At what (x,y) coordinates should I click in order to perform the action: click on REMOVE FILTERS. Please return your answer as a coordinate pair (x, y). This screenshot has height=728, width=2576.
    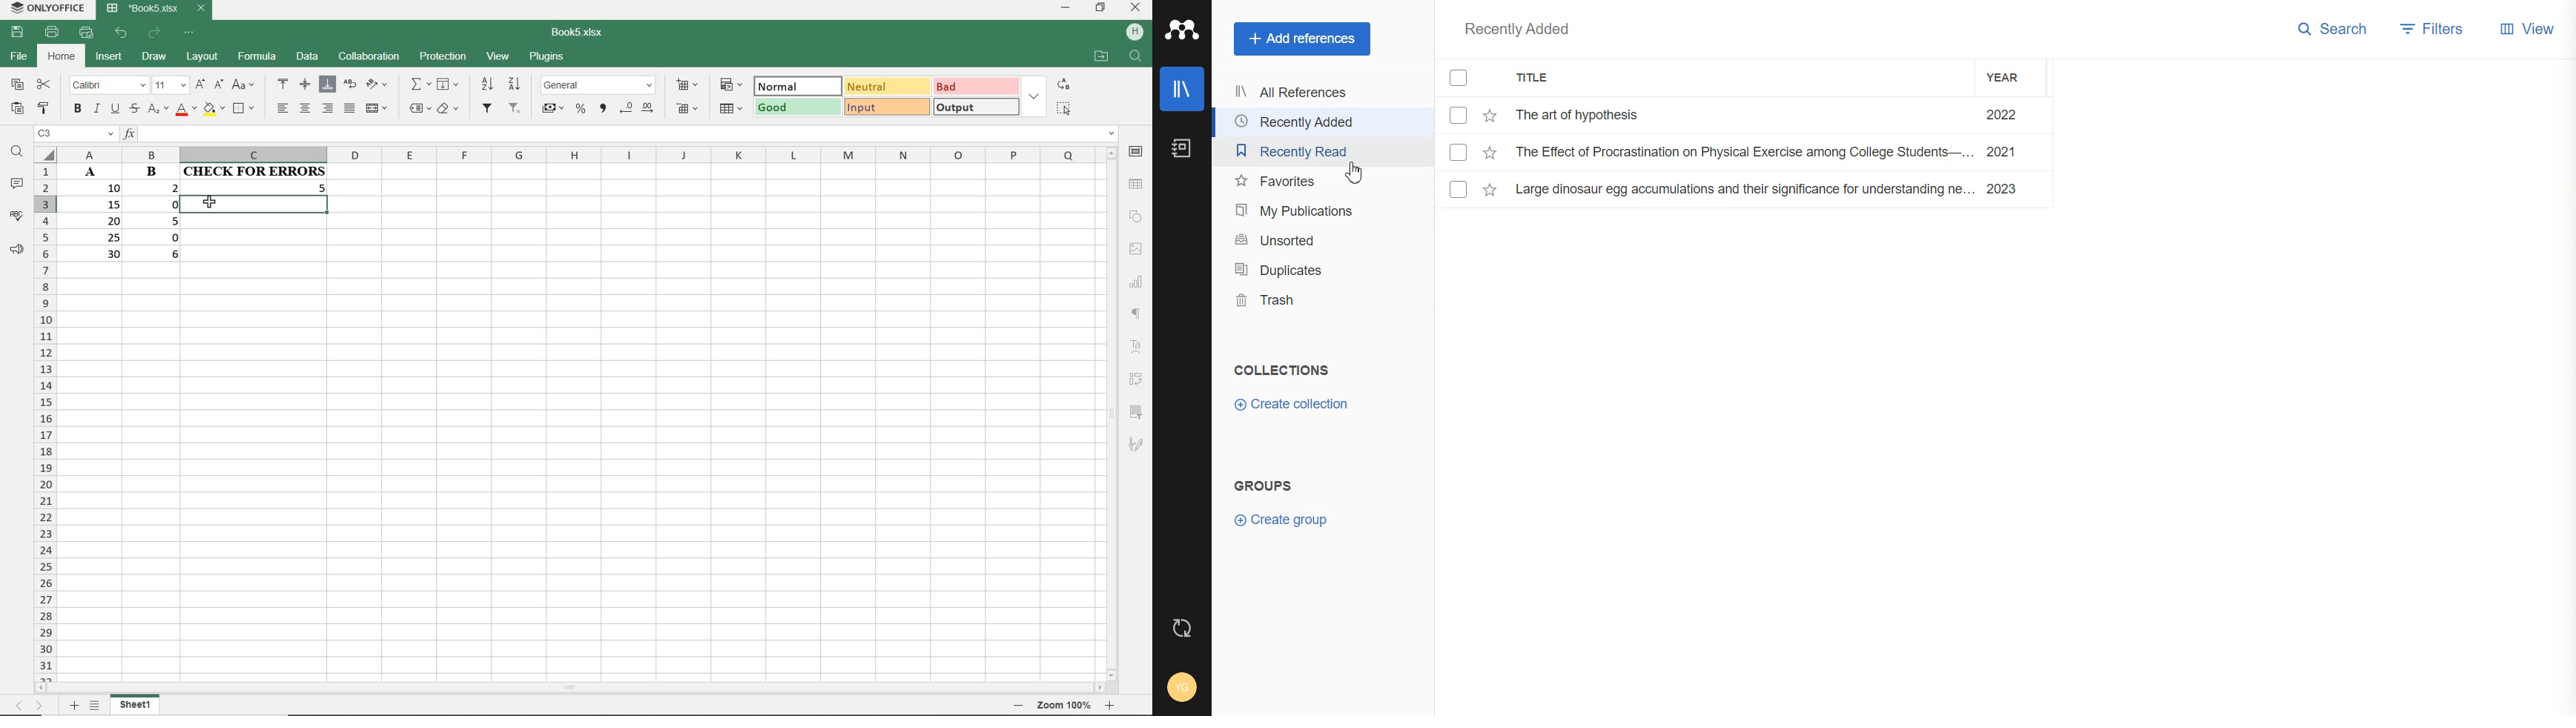
    Looking at the image, I should click on (516, 109).